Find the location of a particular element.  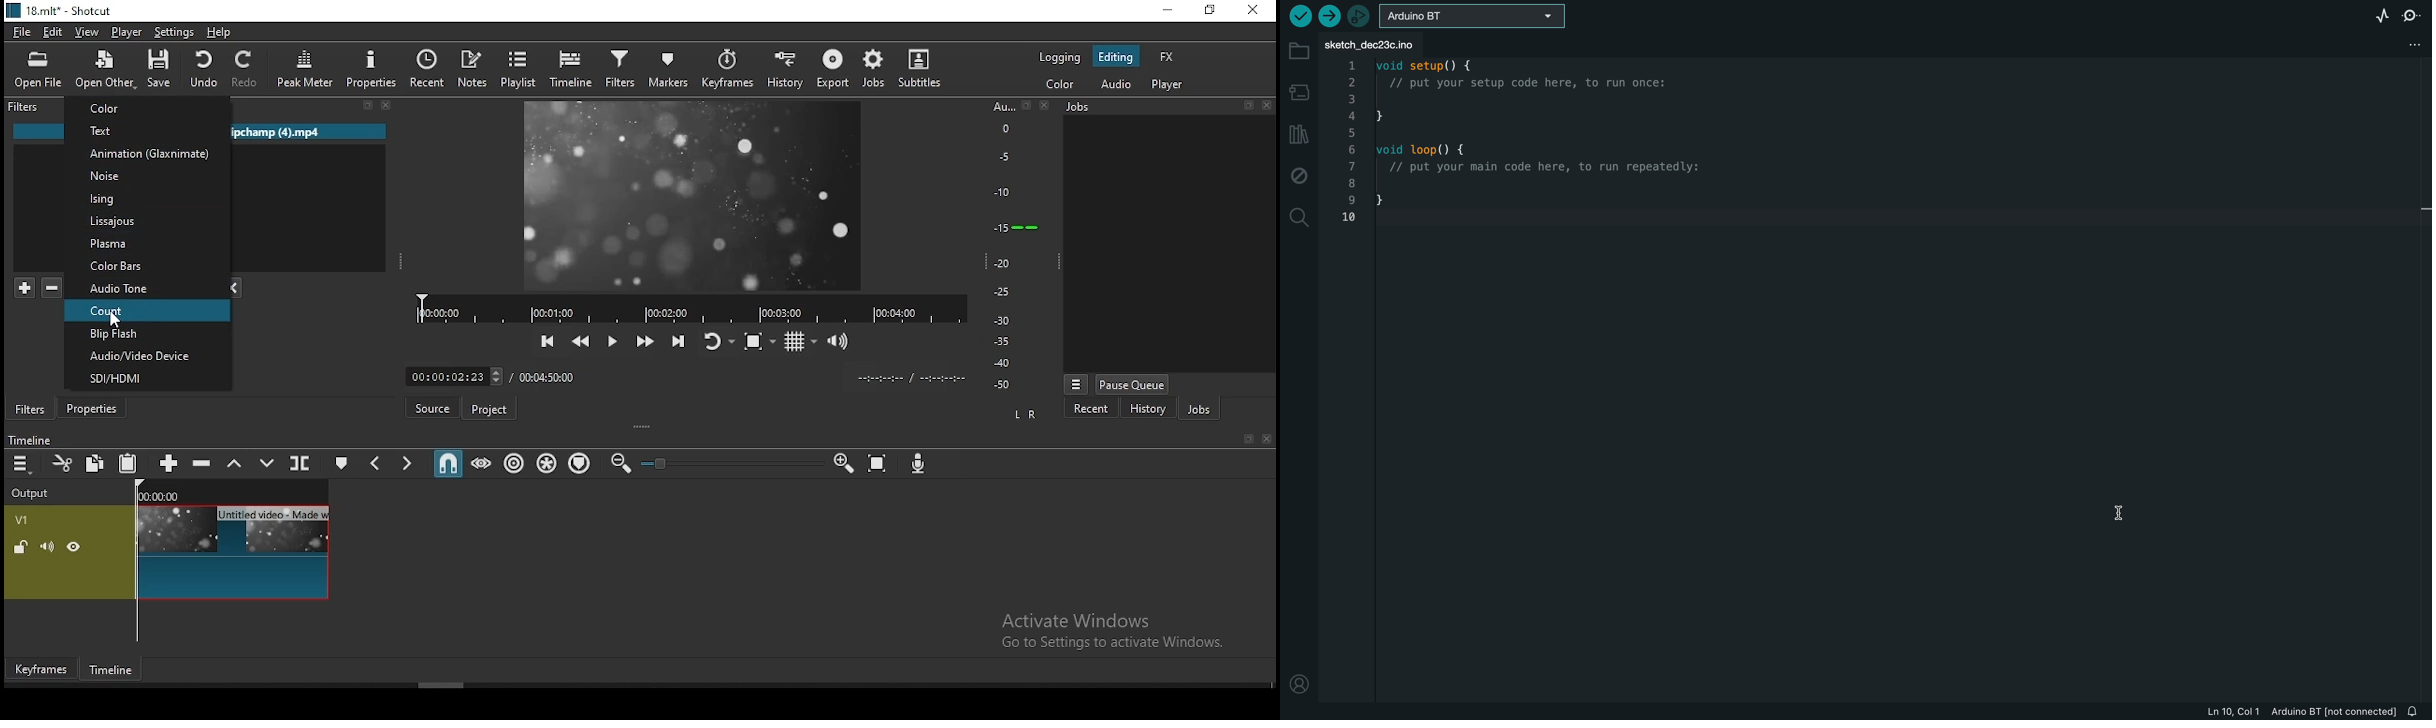

export is located at coordinates (832, 67).